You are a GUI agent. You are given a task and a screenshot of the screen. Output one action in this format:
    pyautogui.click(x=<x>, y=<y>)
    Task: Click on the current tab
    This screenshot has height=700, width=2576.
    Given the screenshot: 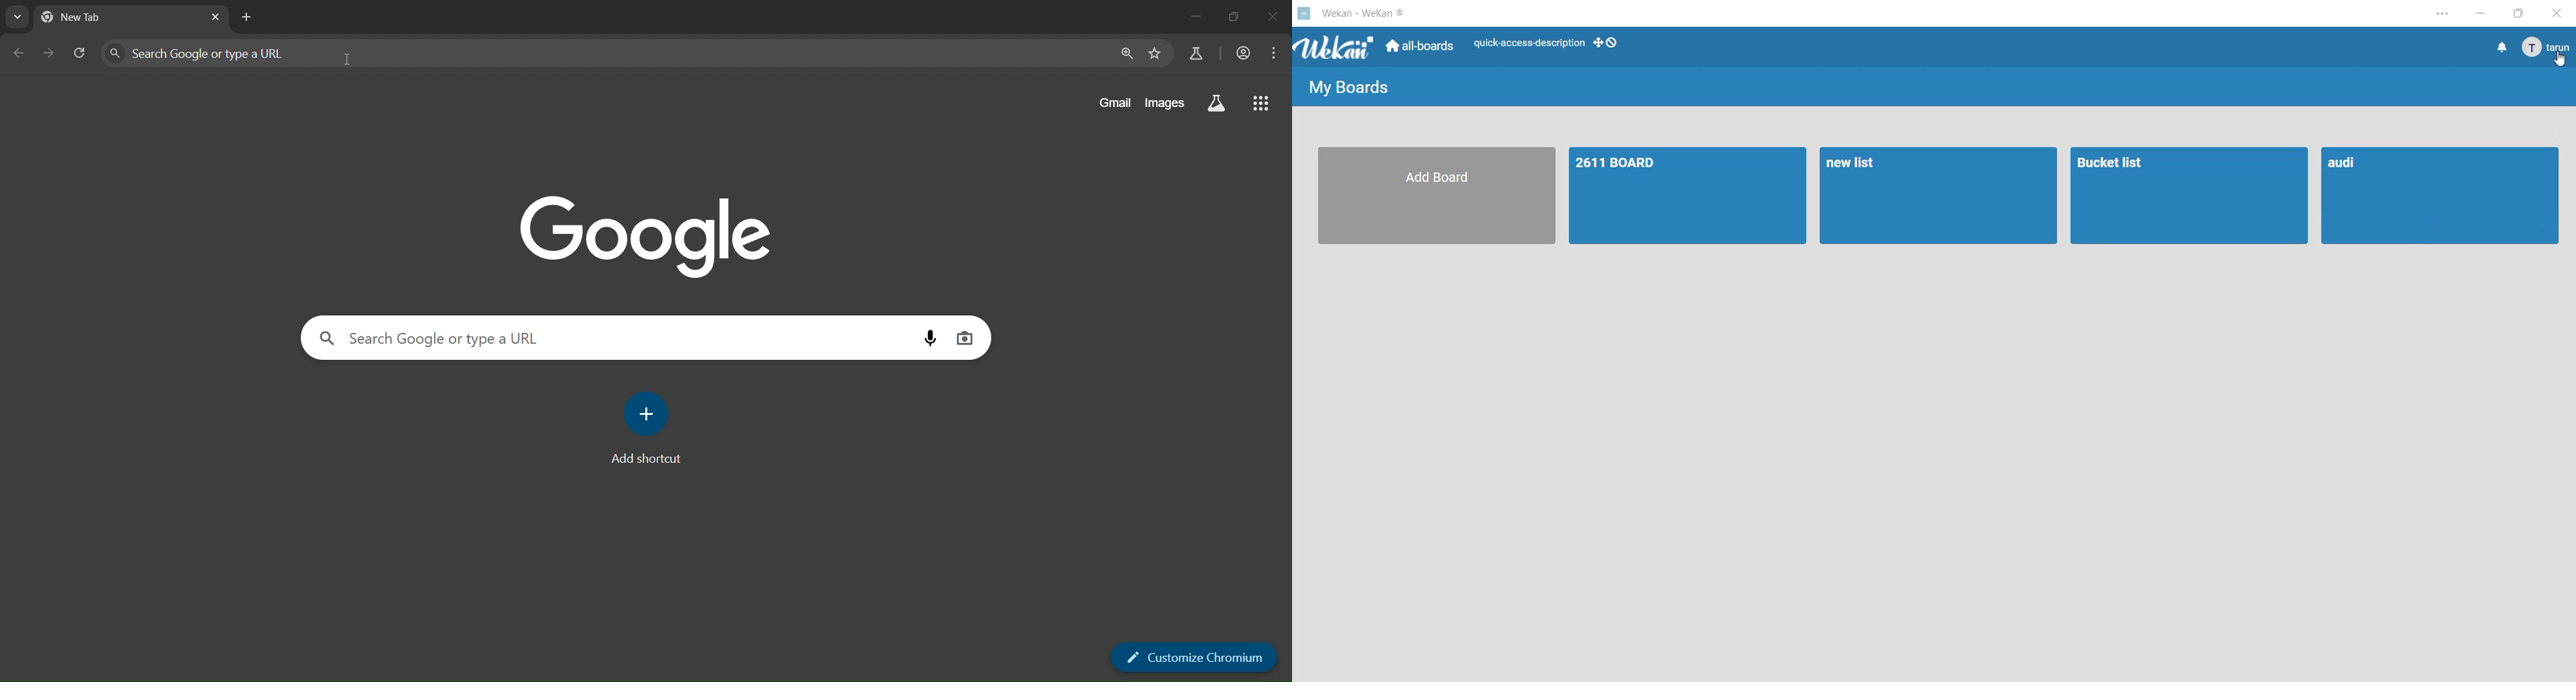 What is the action you would take?
    pyautogui.click(x=96, y=19)
    